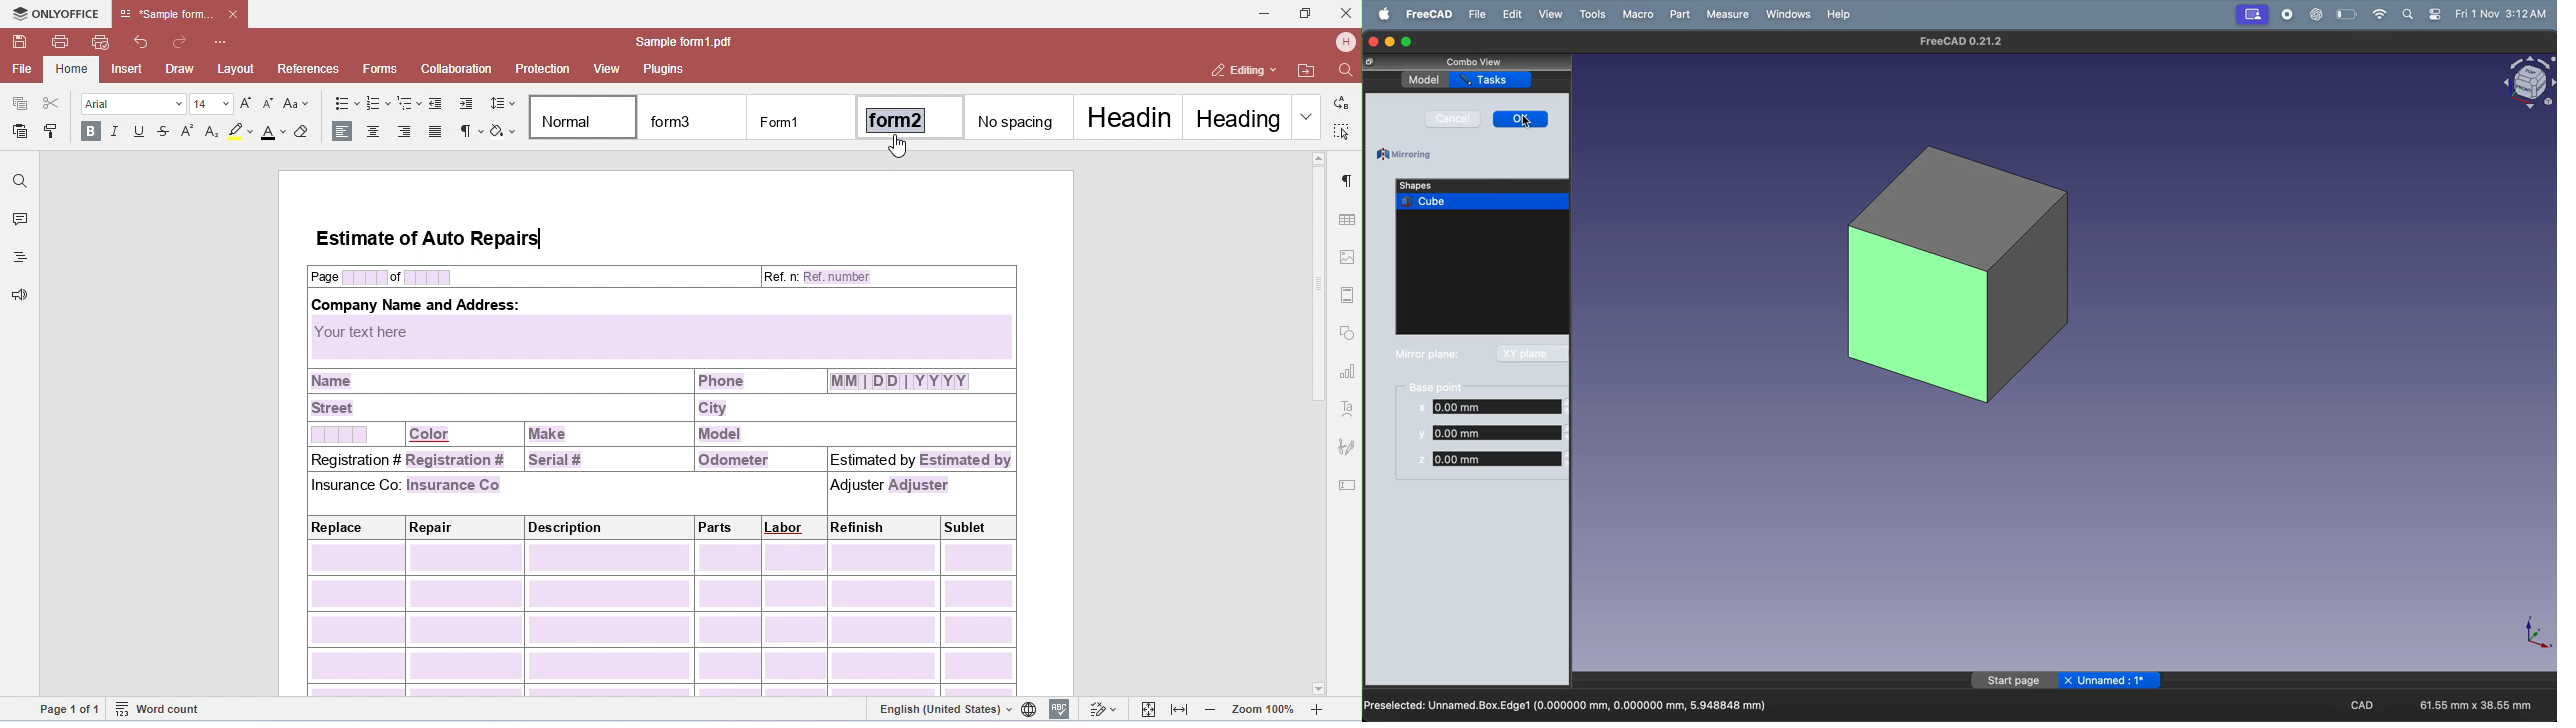 The width and height of the screenshot is (2576, 728). I want to click on Fri 1 Nov 3:12 AM, so click(2501, 12).